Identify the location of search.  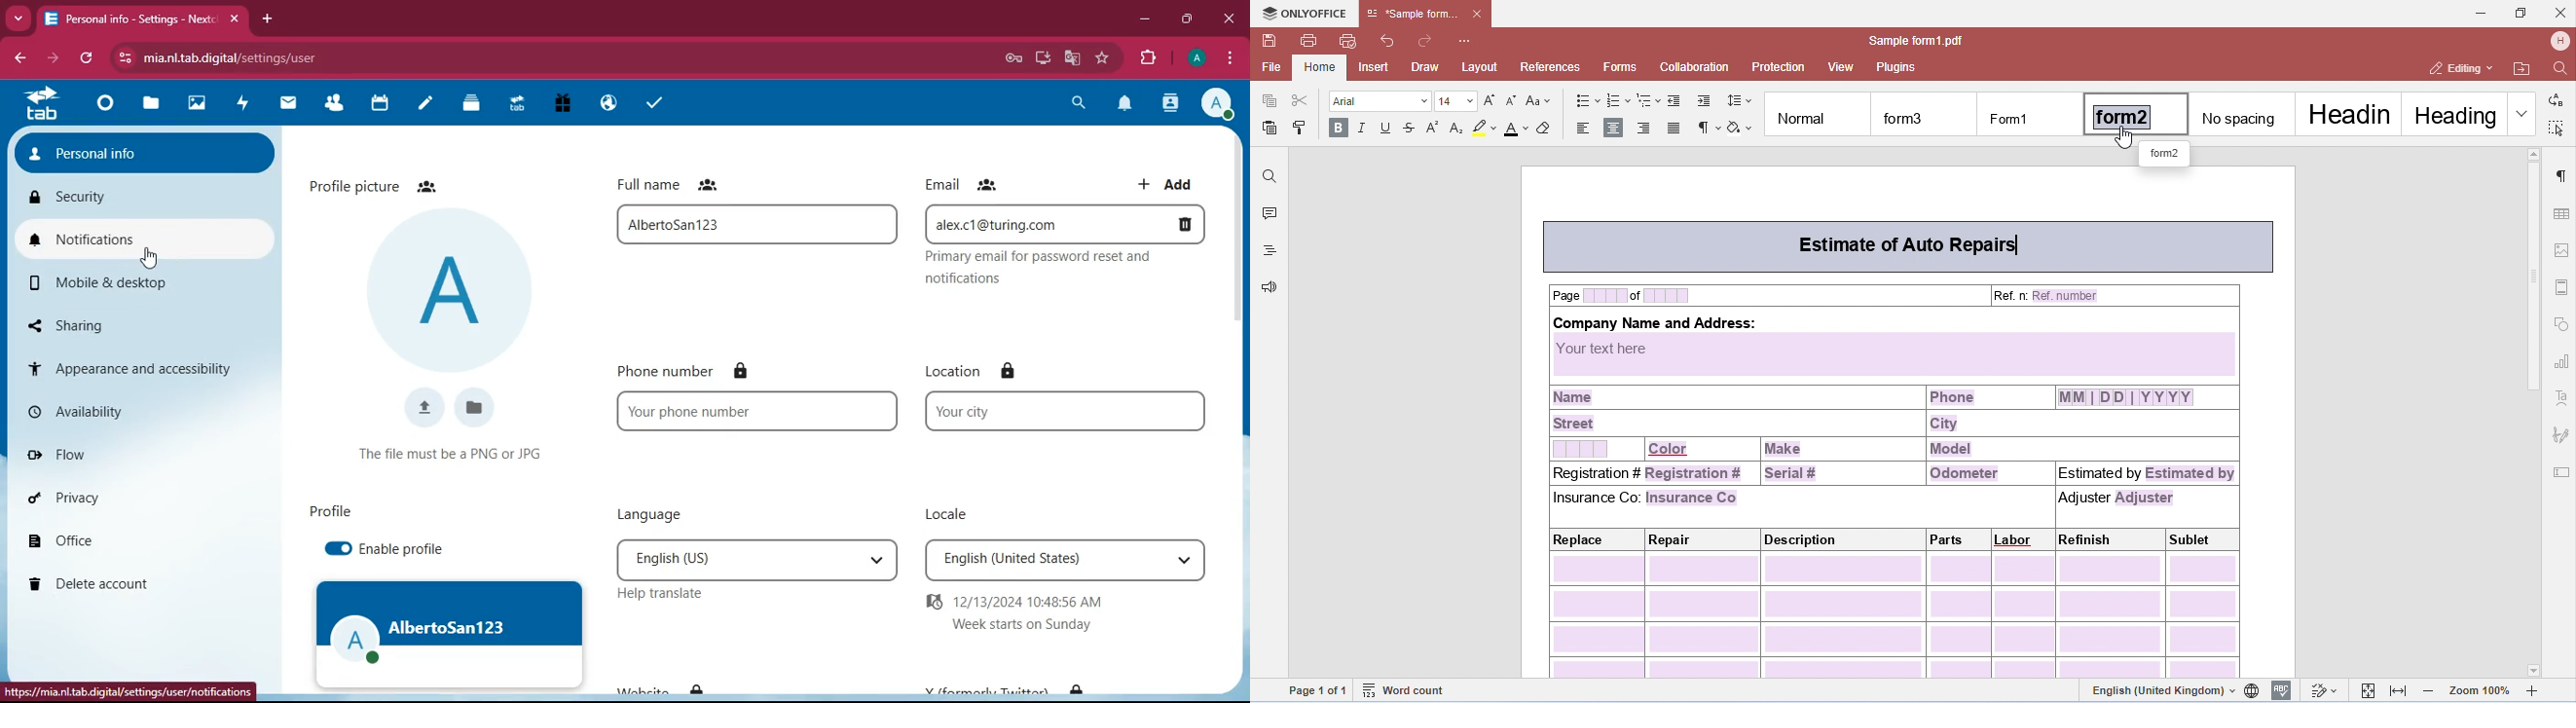
(1077, 104).